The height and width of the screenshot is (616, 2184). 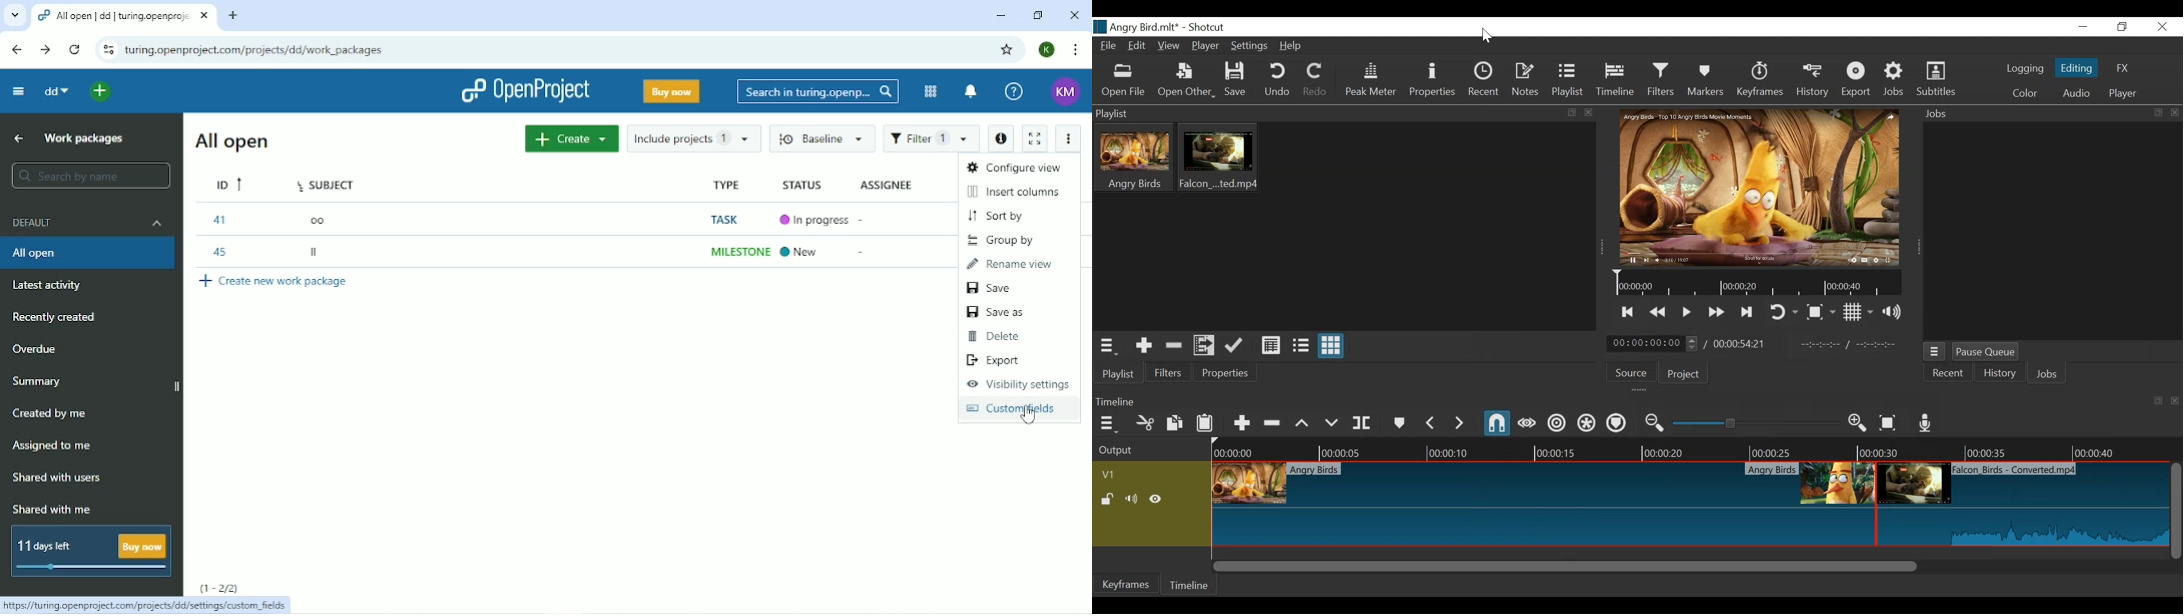 What do you see at coordinates (1169, 46) in the screenshot?
I see `View` at bounding box center [1169, 46].